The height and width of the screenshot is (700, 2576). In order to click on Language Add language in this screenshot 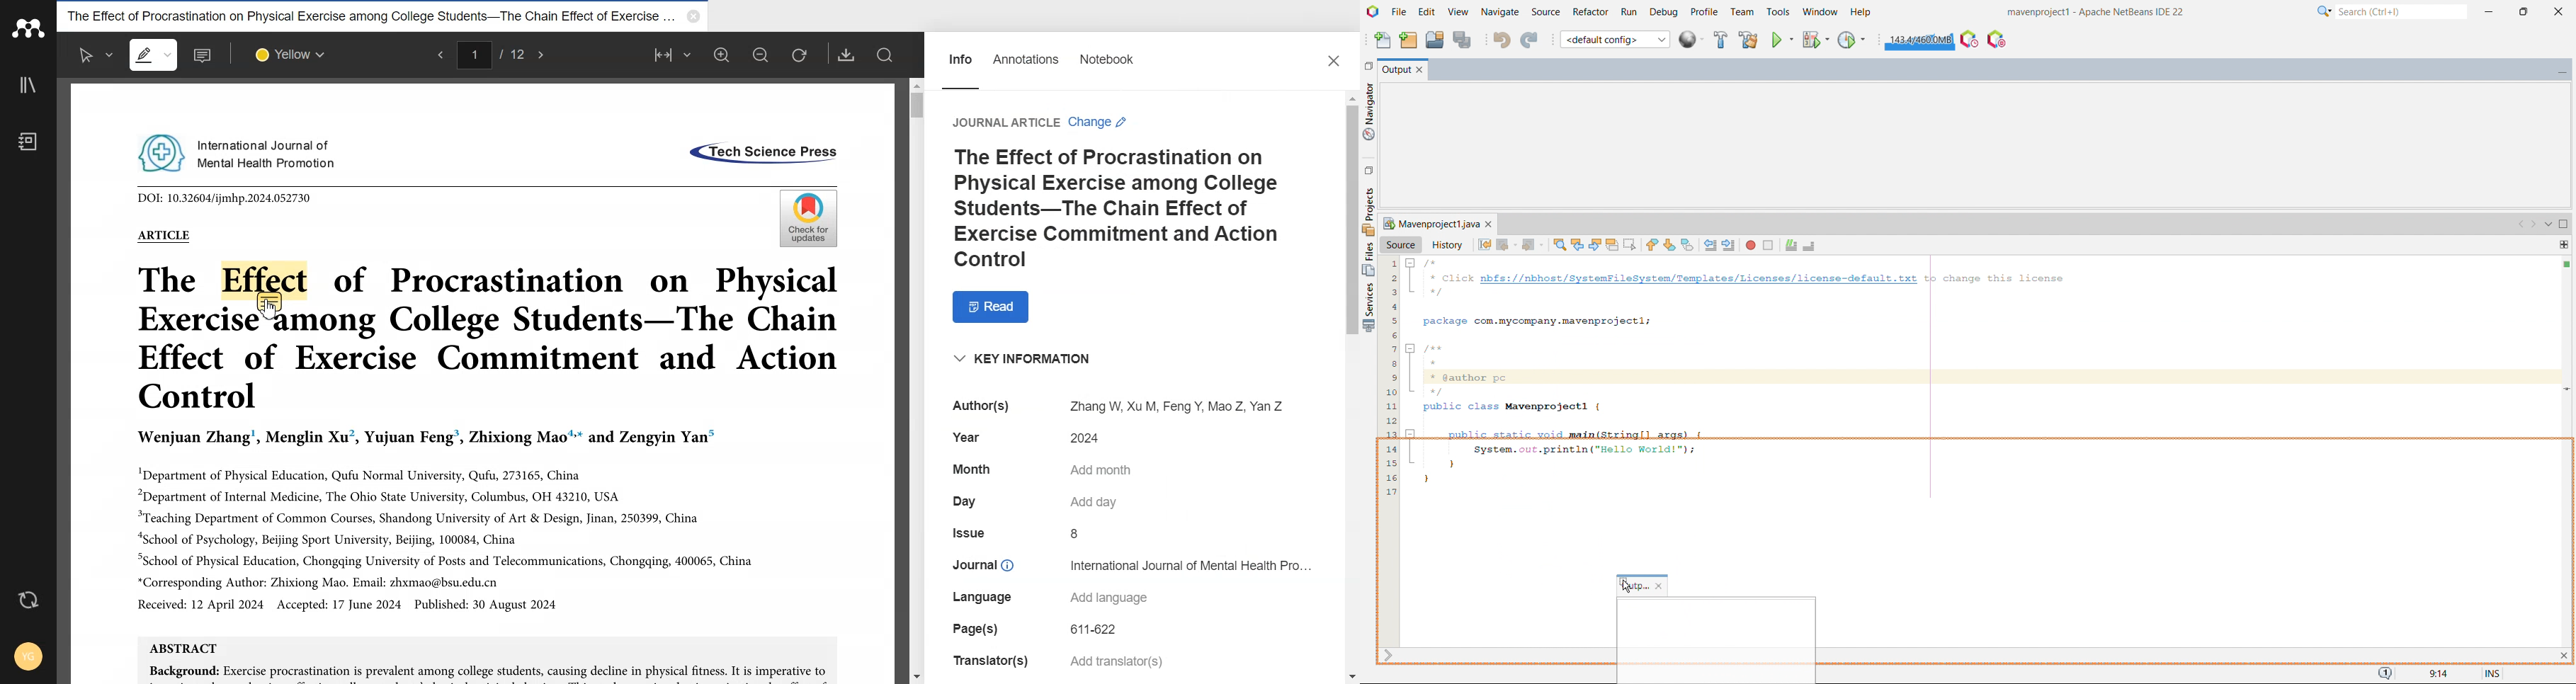, I will do `click(1050, 598)`.